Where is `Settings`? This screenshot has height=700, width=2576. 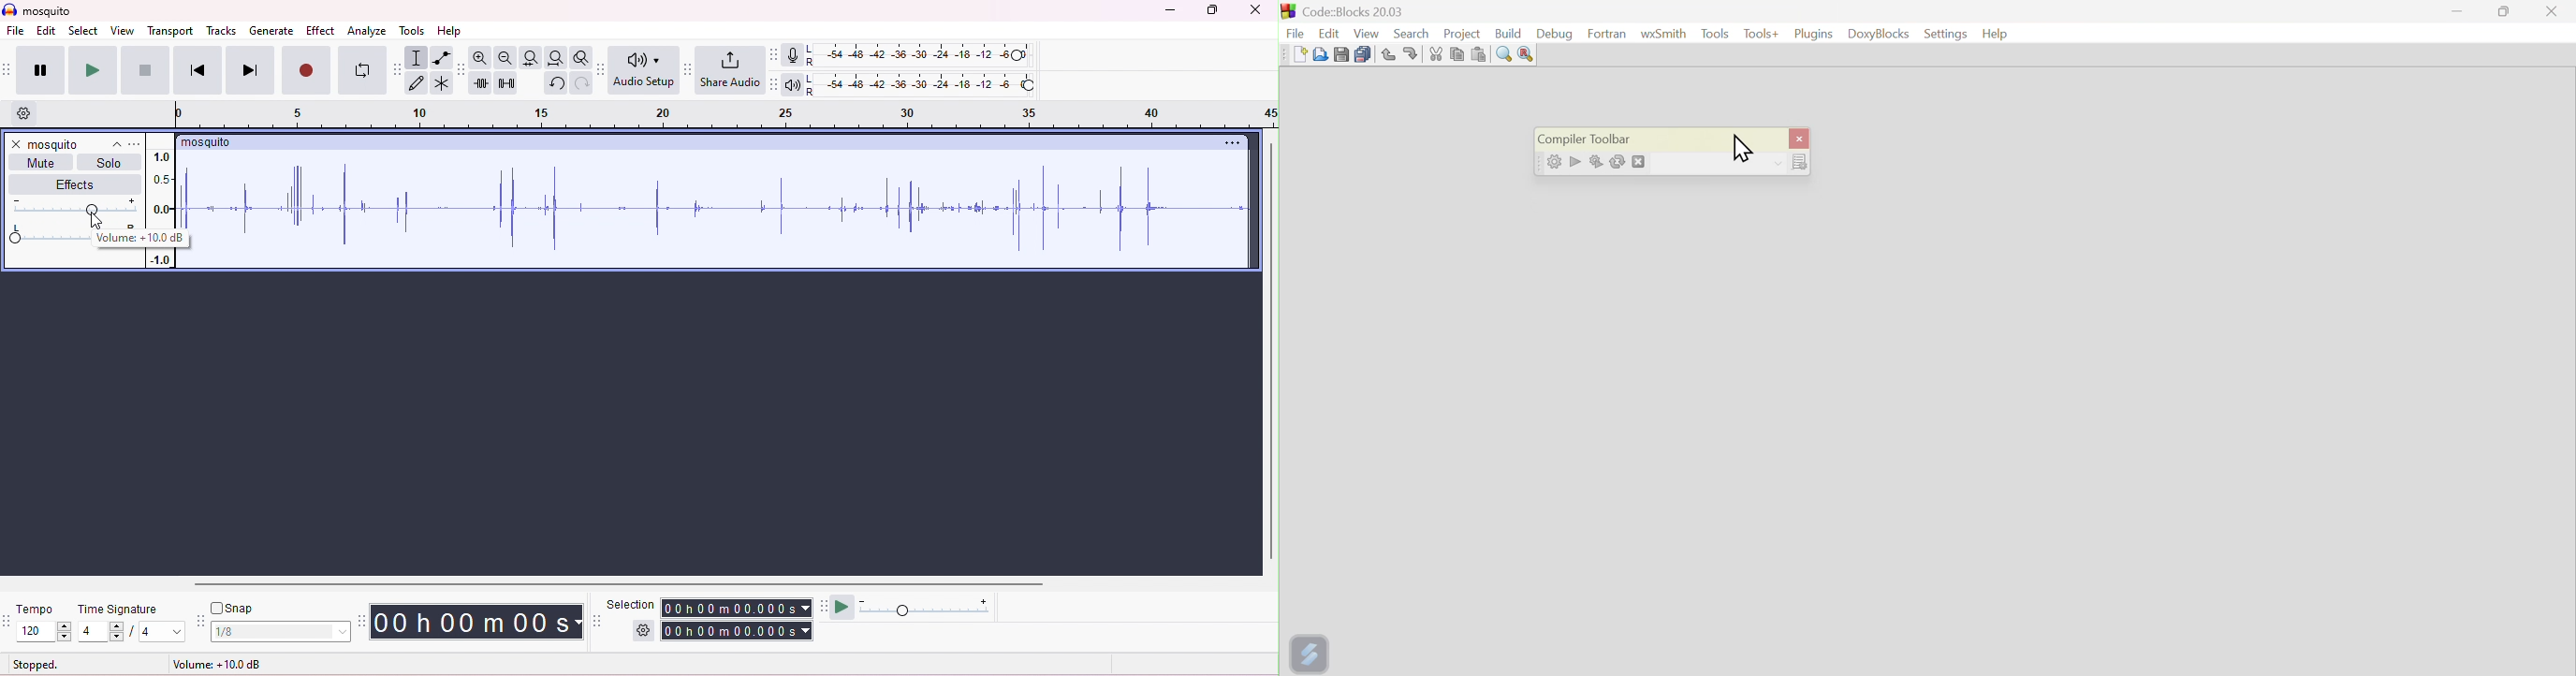 Settings is located at coordinates (1550, 162).